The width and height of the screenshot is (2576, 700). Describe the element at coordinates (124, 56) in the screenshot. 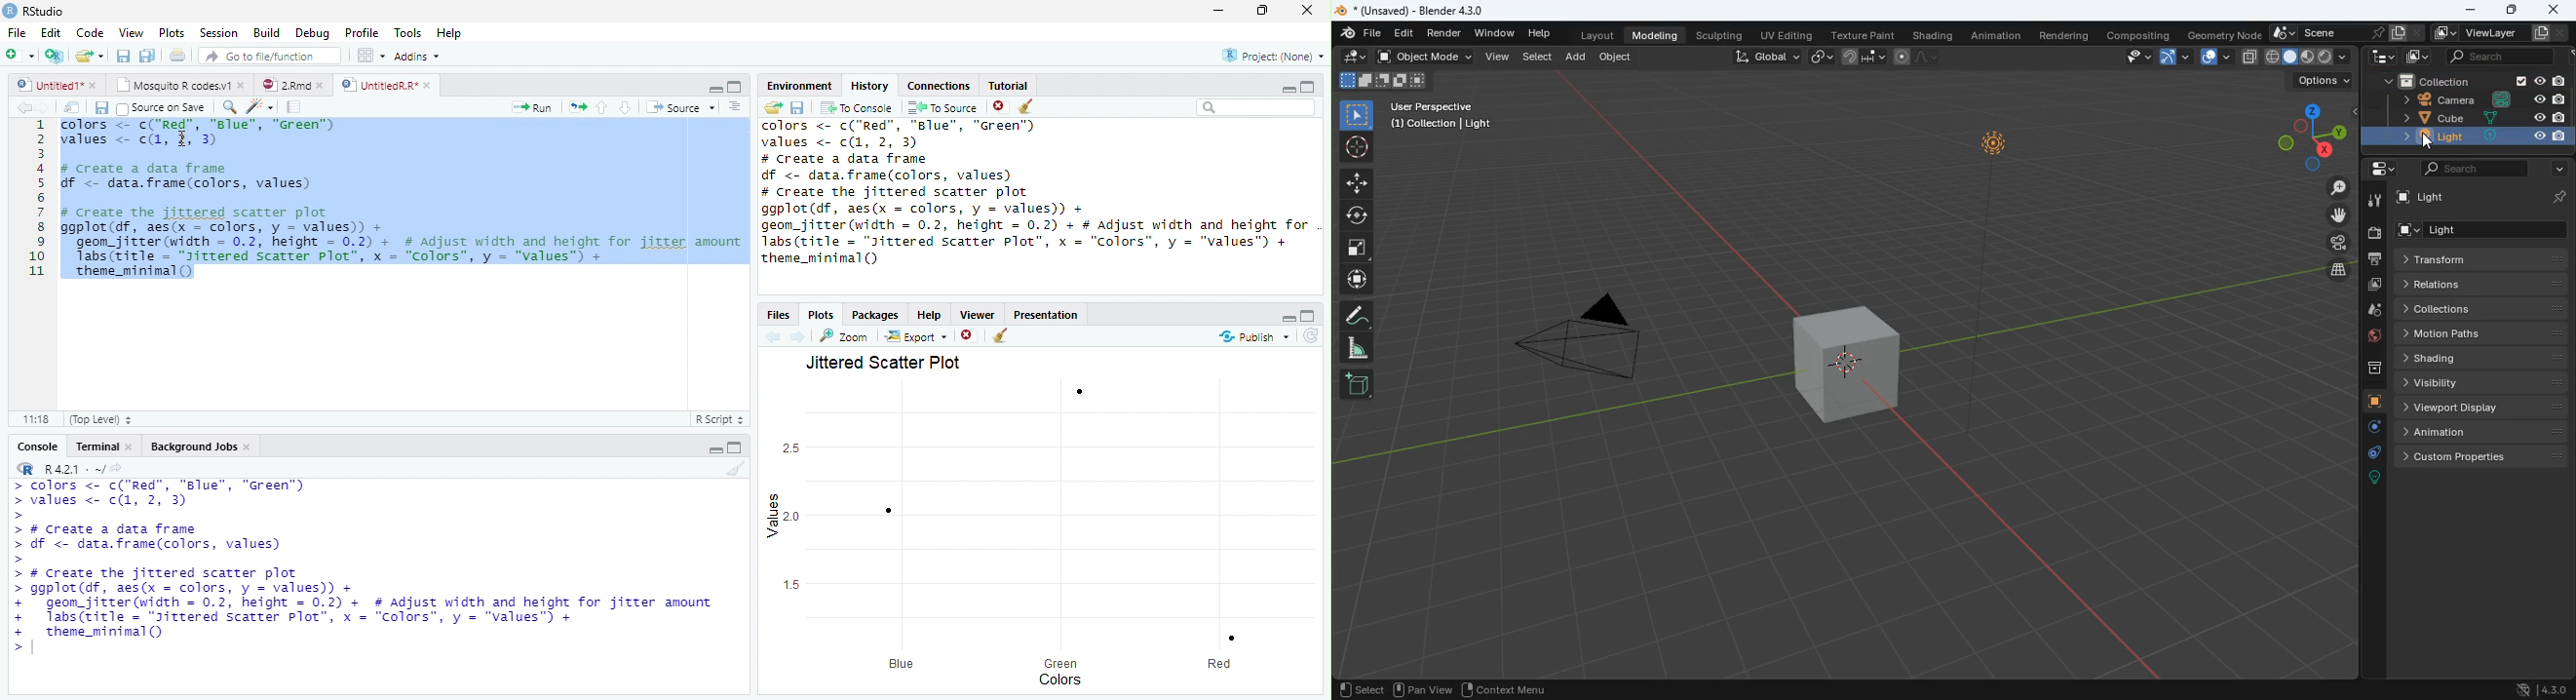

I see `Save current document` at that location.